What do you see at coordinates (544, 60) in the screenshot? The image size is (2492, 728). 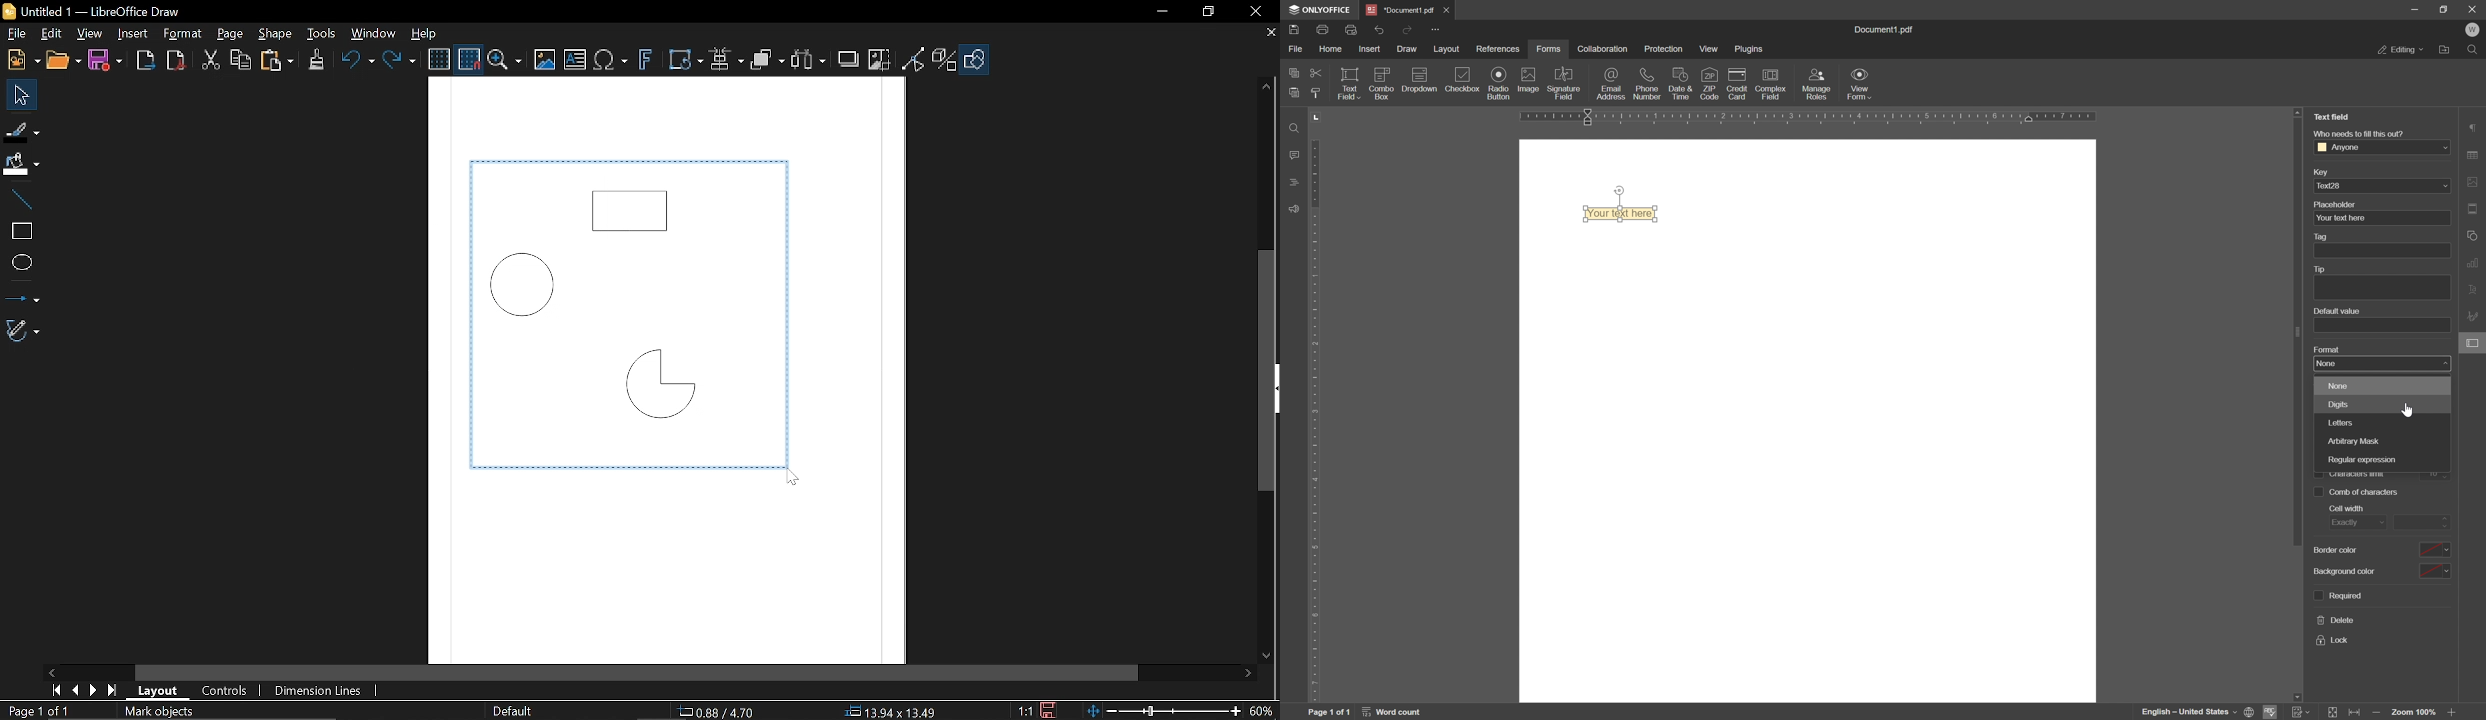 I see `Insert image` at bounding box center [544, 60].